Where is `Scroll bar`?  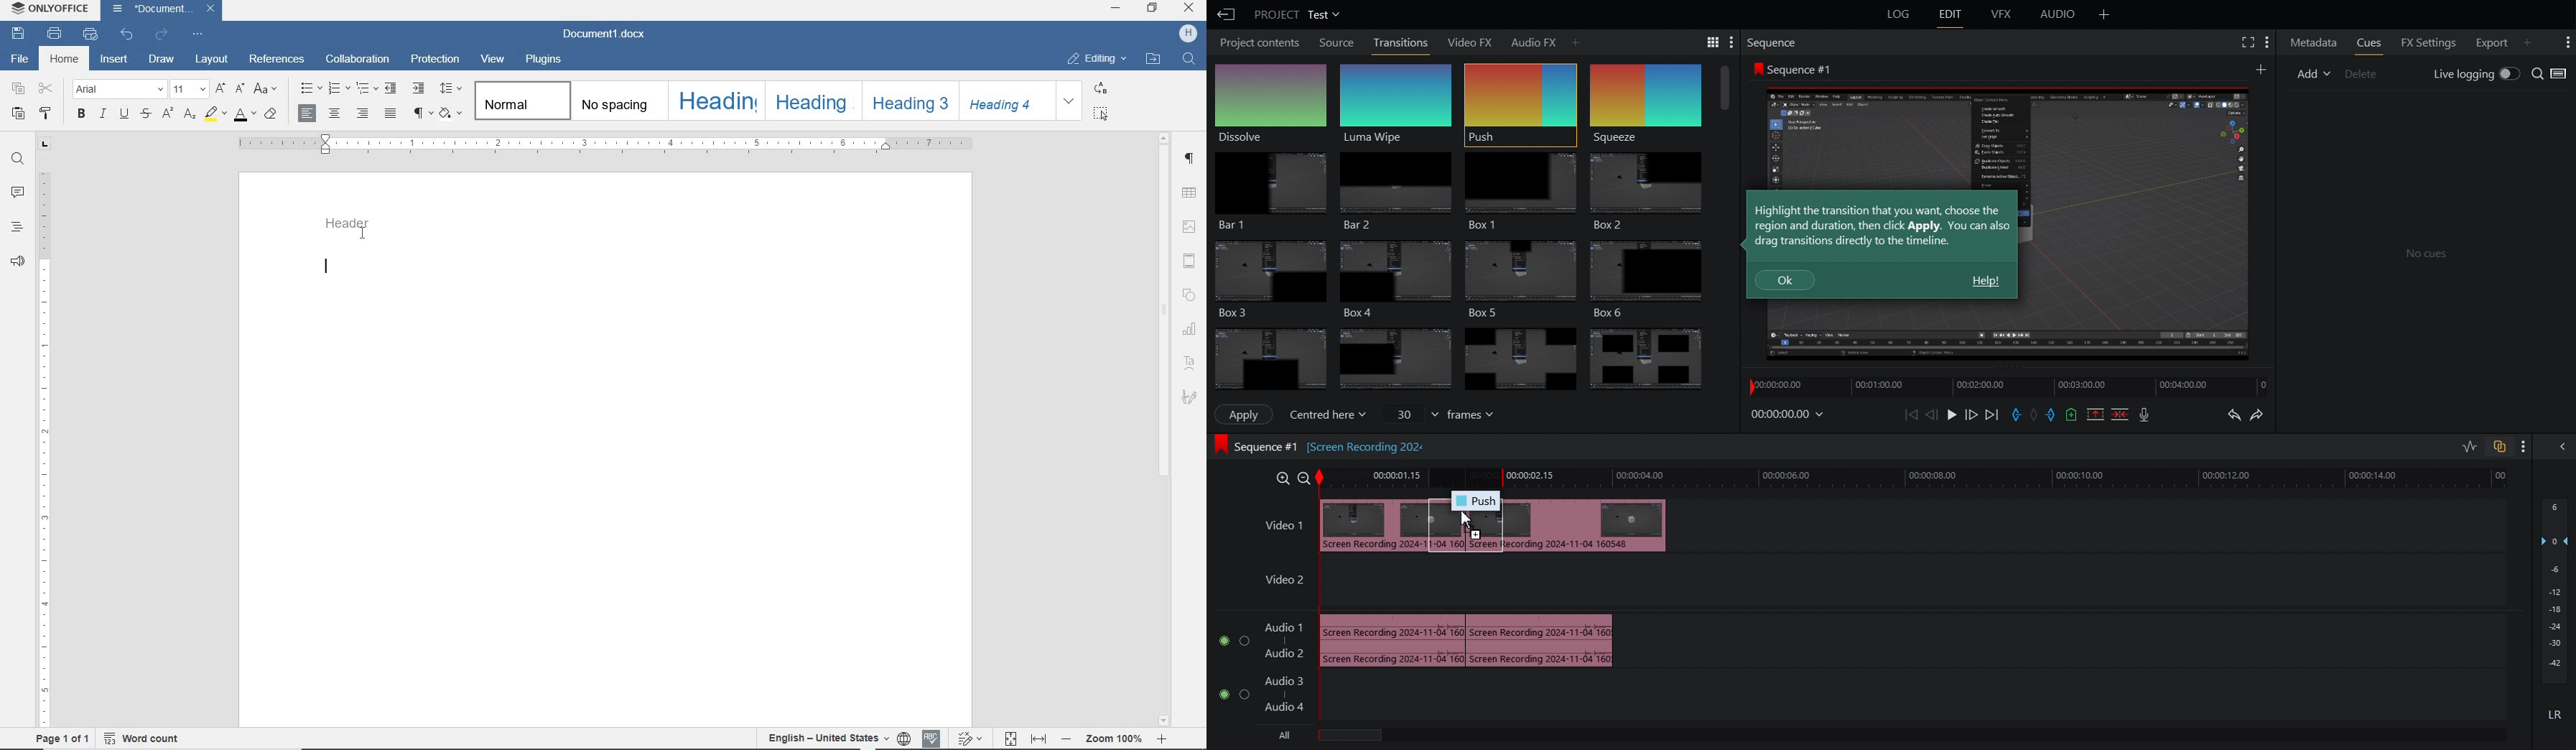
Scroll bar is located at coordinates (1725, 89).